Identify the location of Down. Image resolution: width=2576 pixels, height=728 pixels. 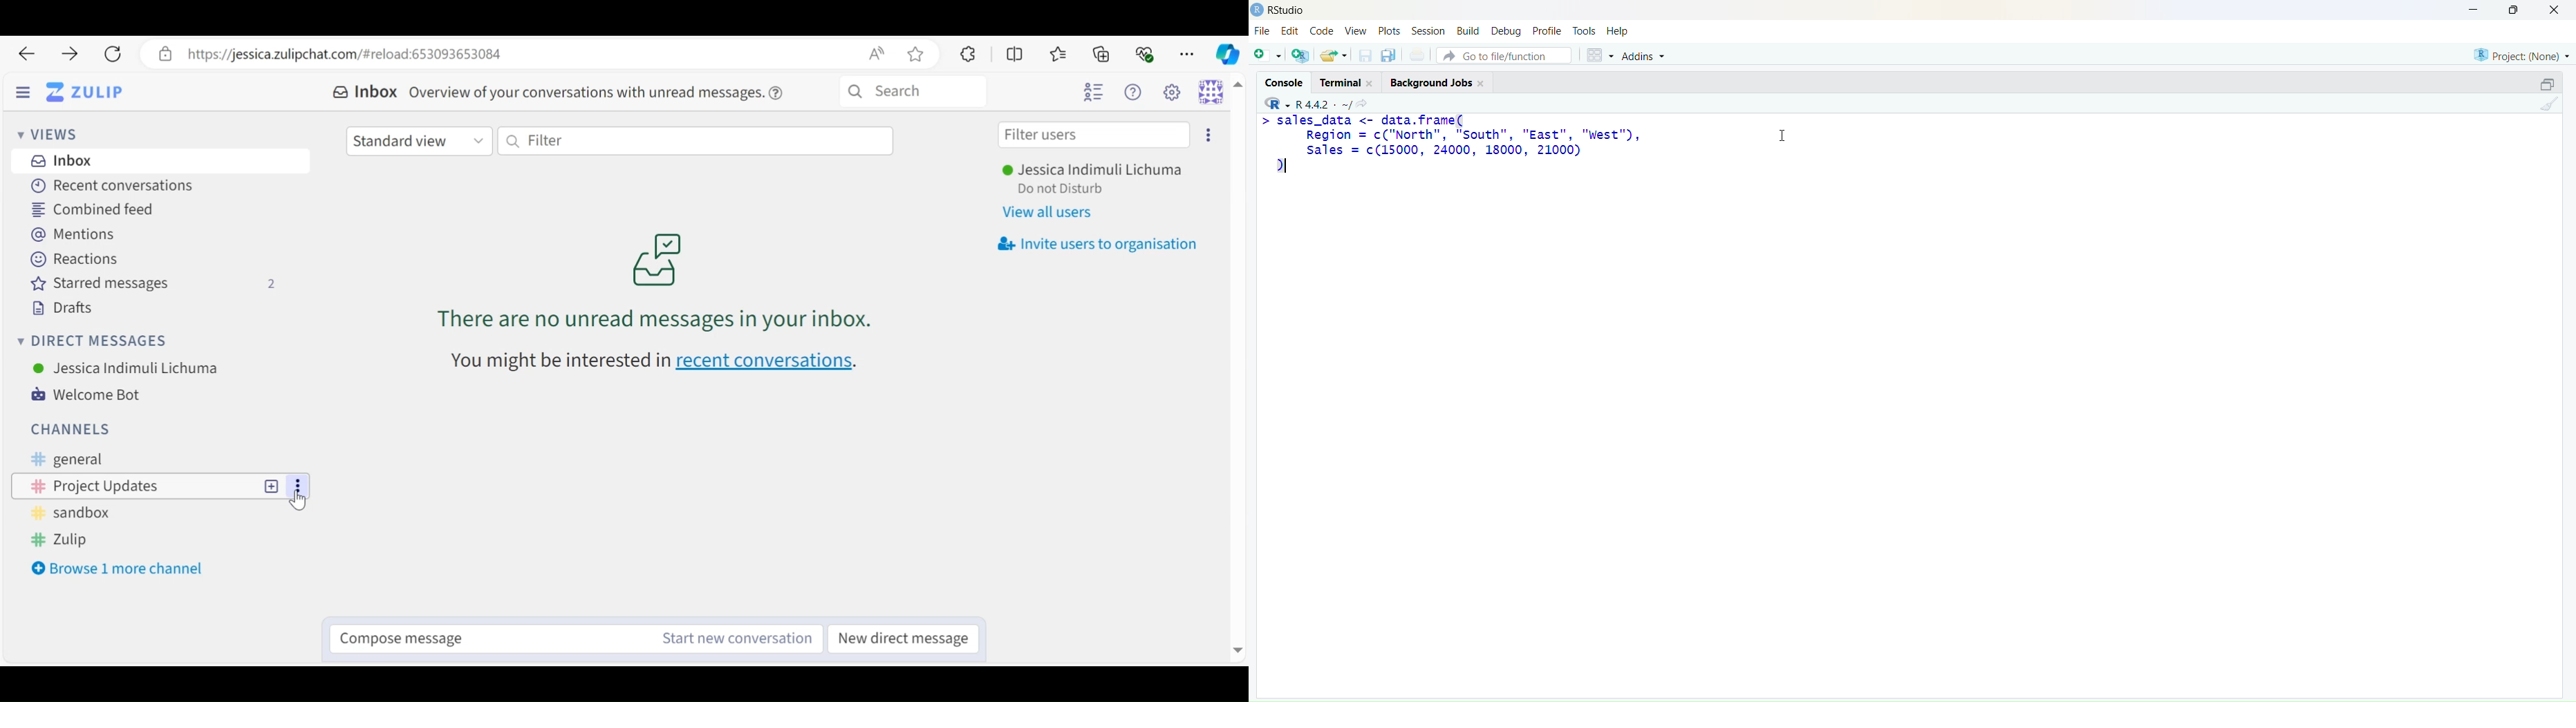
(1234, 646).